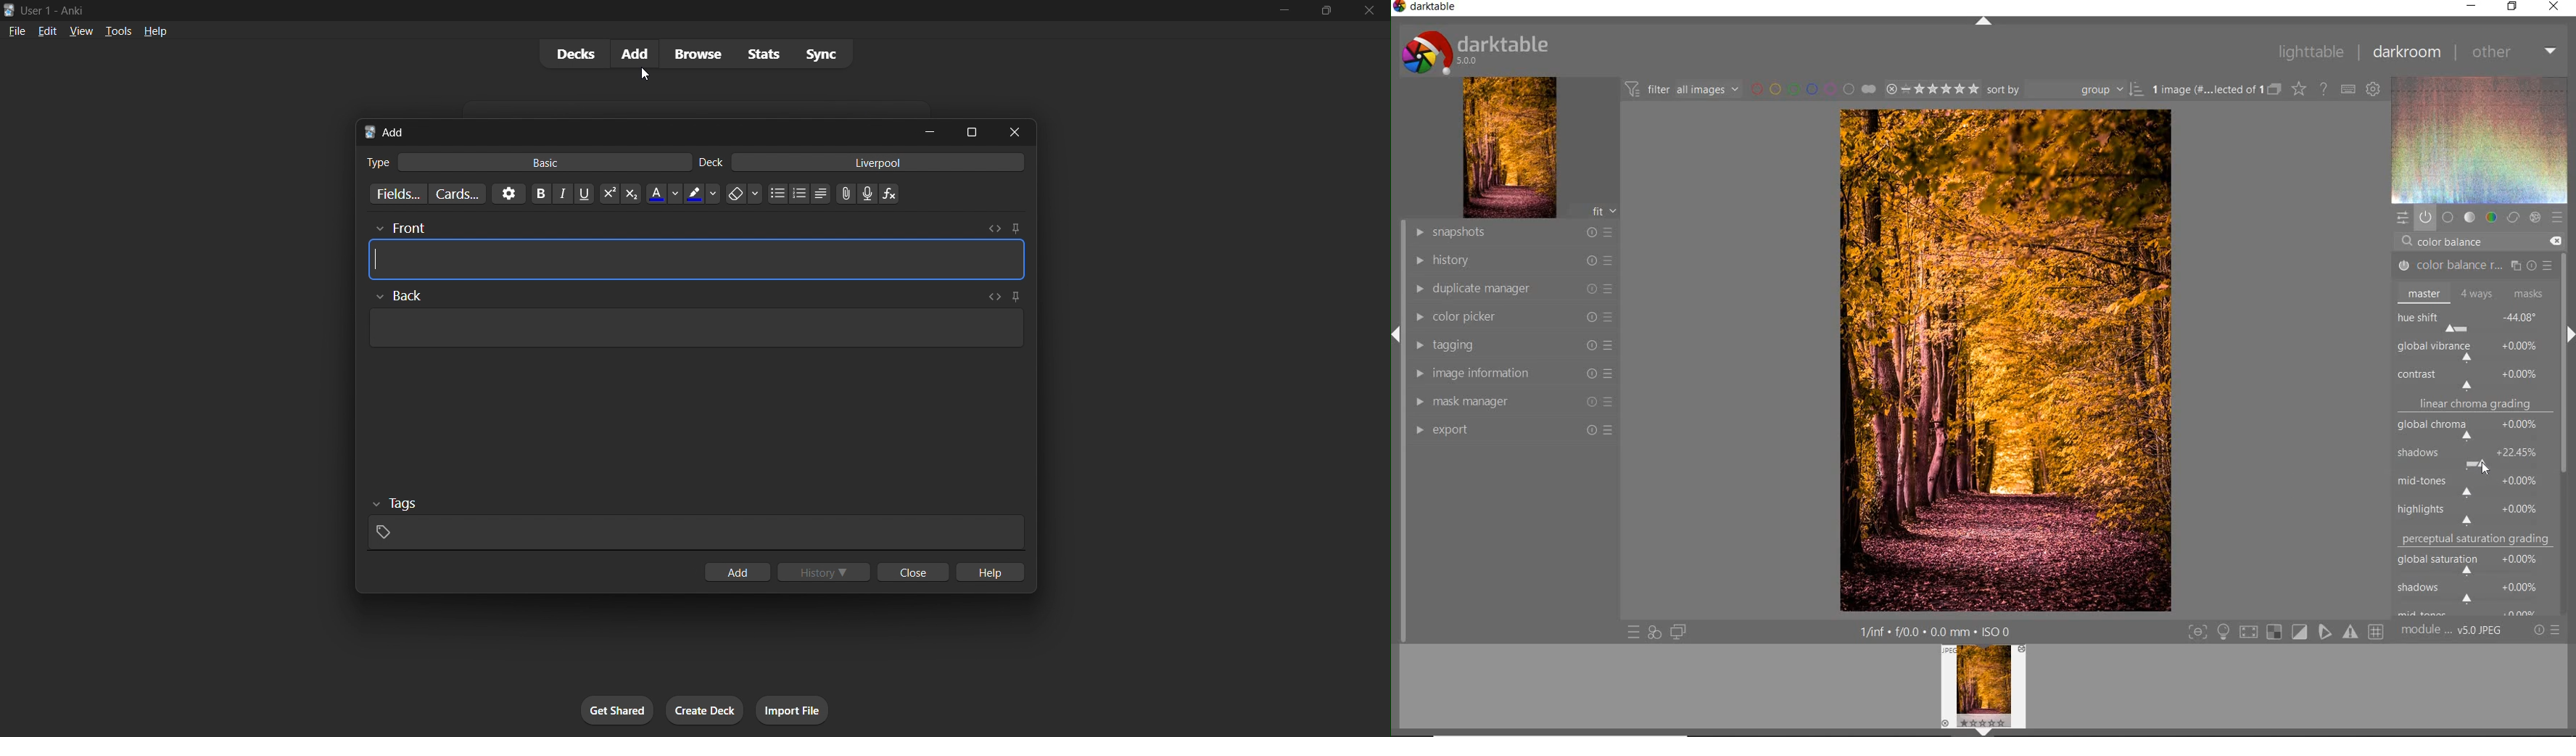 This screenshot has height=756, width=2576. Describe the element at coordinates (1812, 89) in the screenshot. I see `filter by image color label` at that location.